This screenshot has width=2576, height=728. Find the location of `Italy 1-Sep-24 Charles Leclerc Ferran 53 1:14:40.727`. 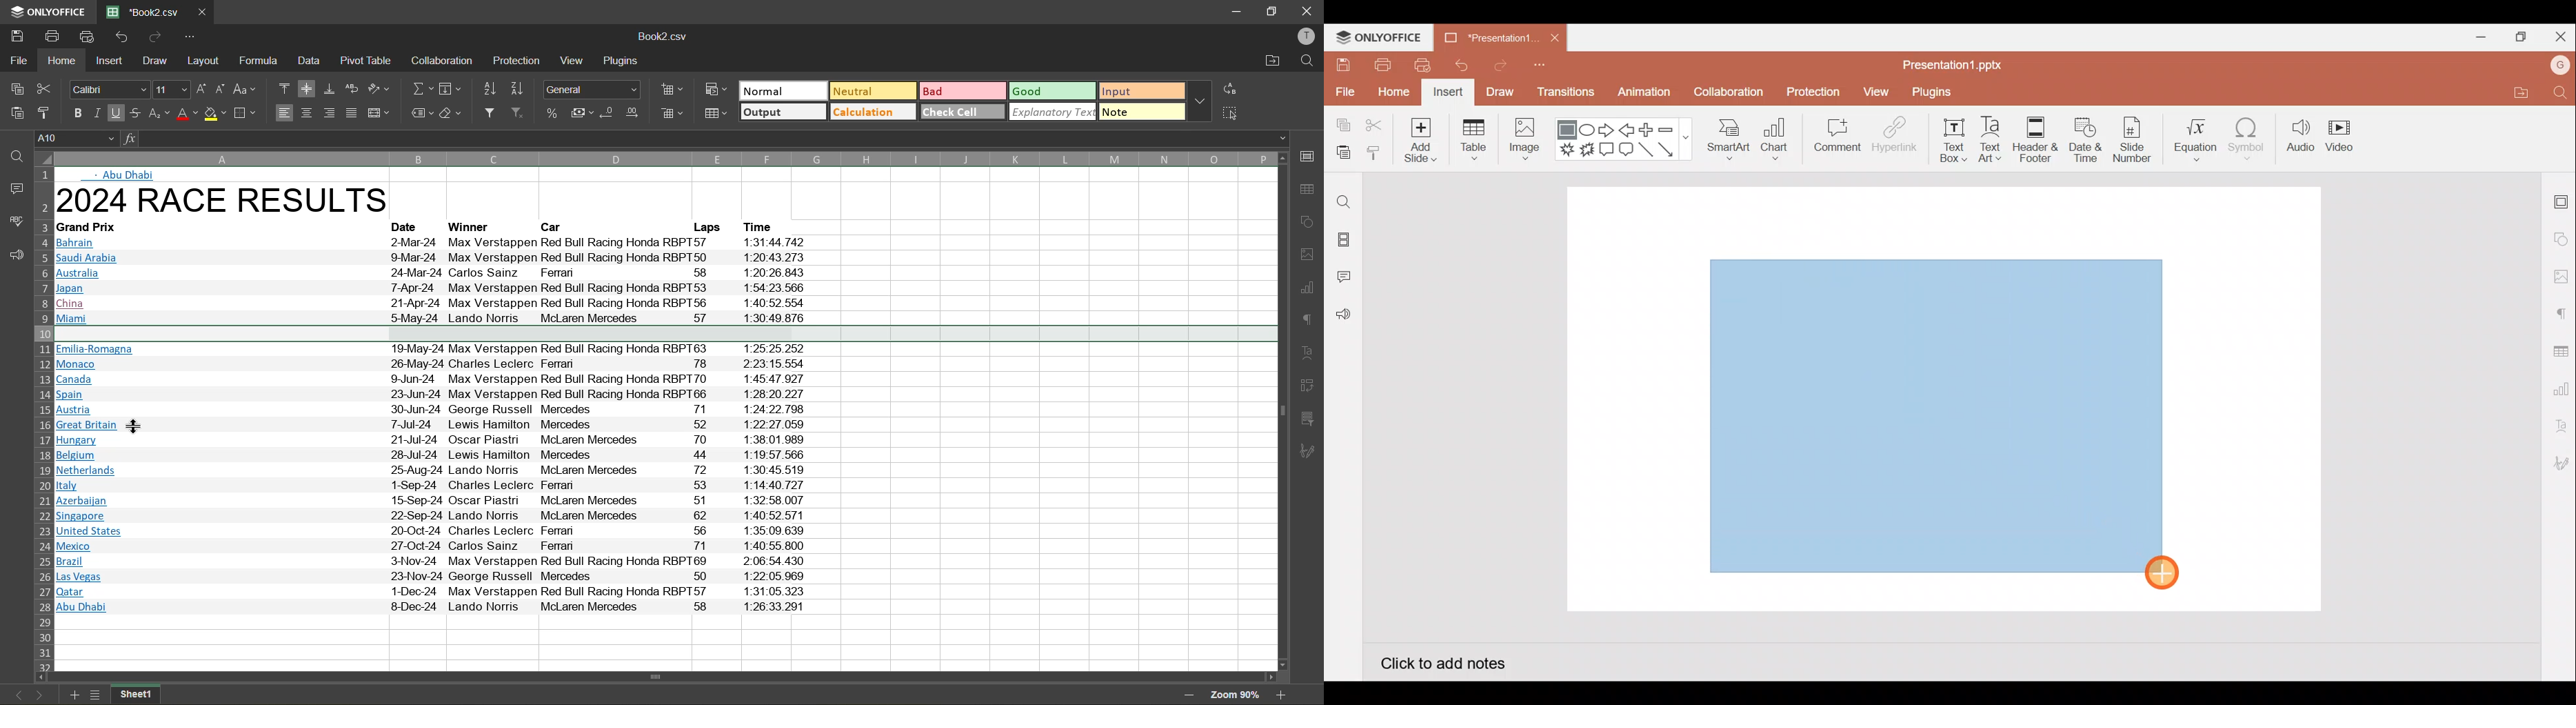

Italy 1-Sep-24 Charles Leclerc Ferran 53 1:14:40.727 is located at coordinates (431, 486).